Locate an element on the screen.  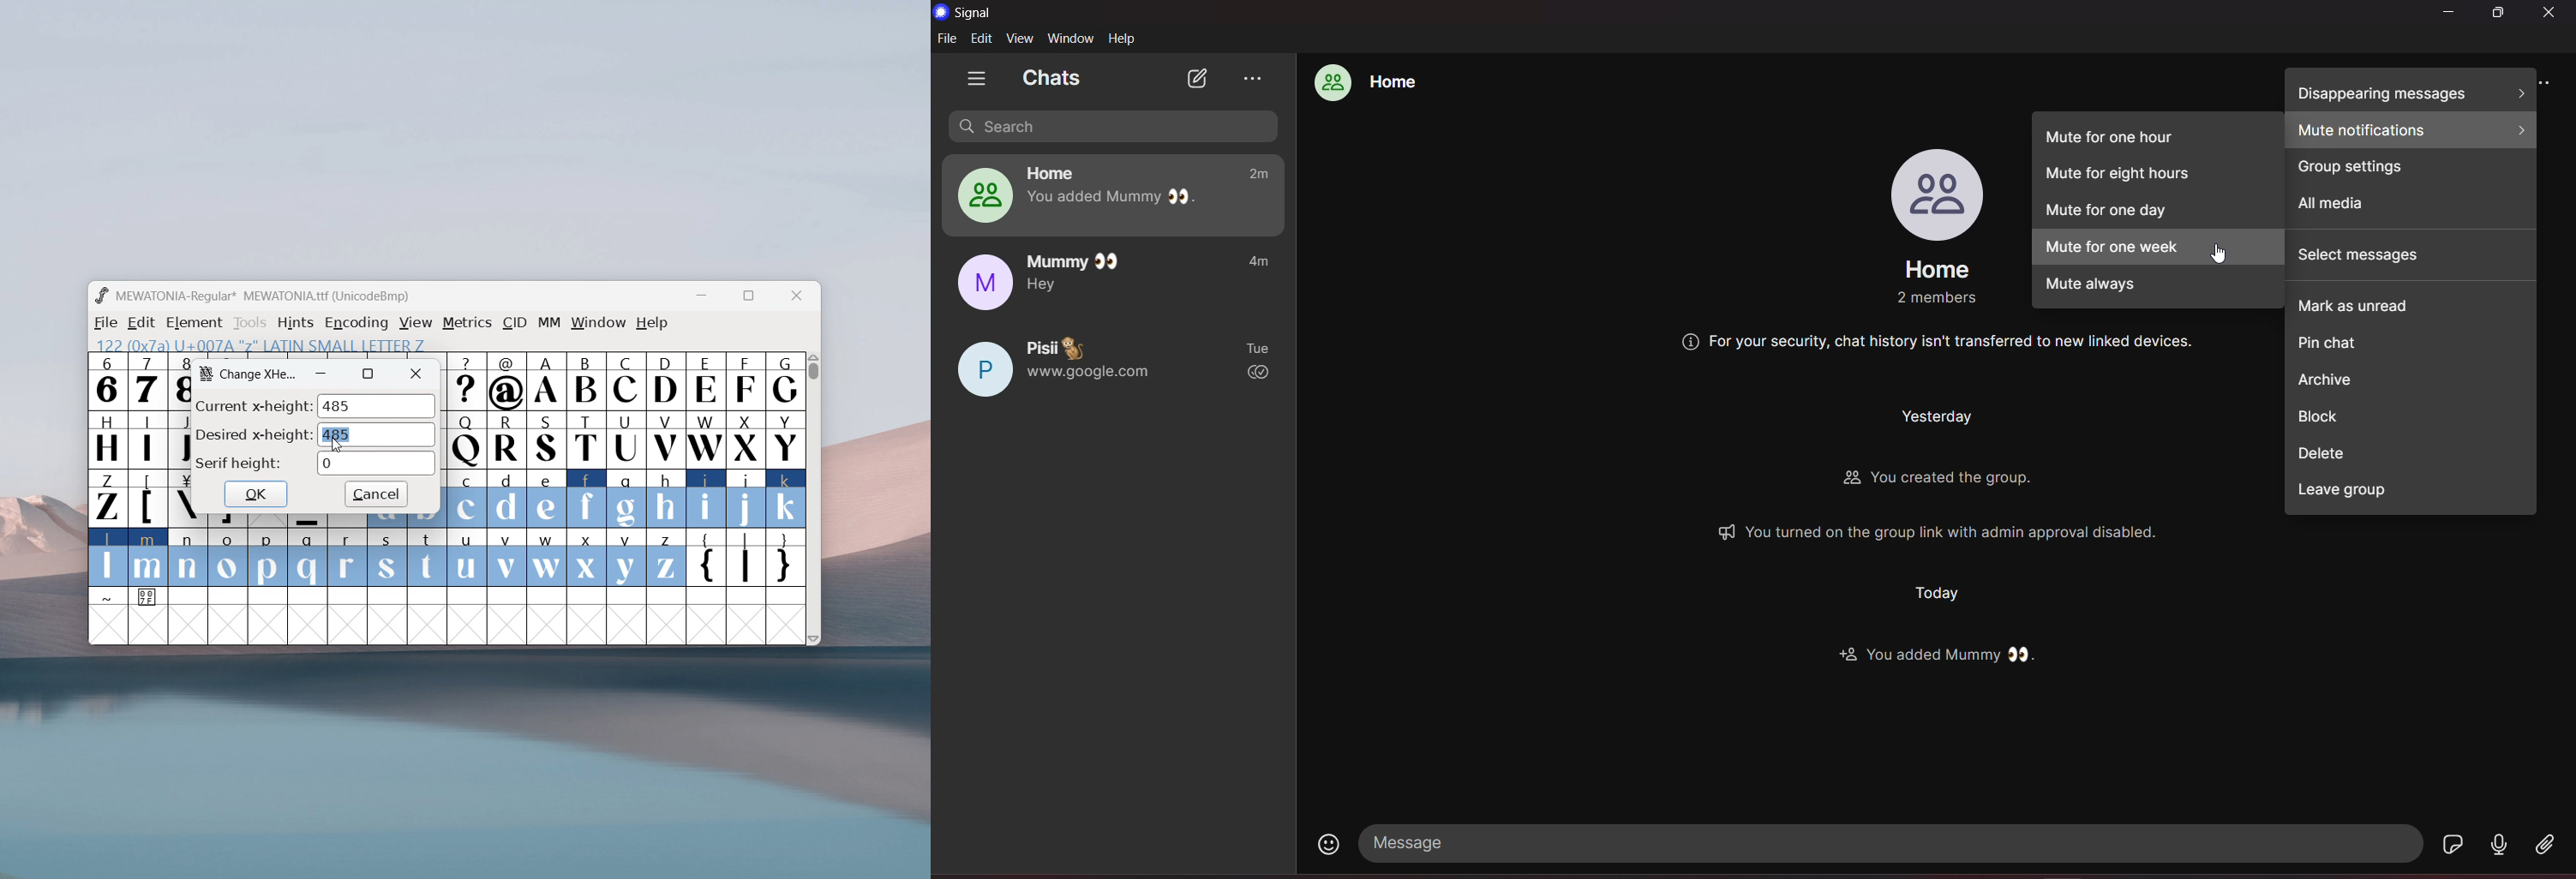
 is located at coordinates (1965, 345).